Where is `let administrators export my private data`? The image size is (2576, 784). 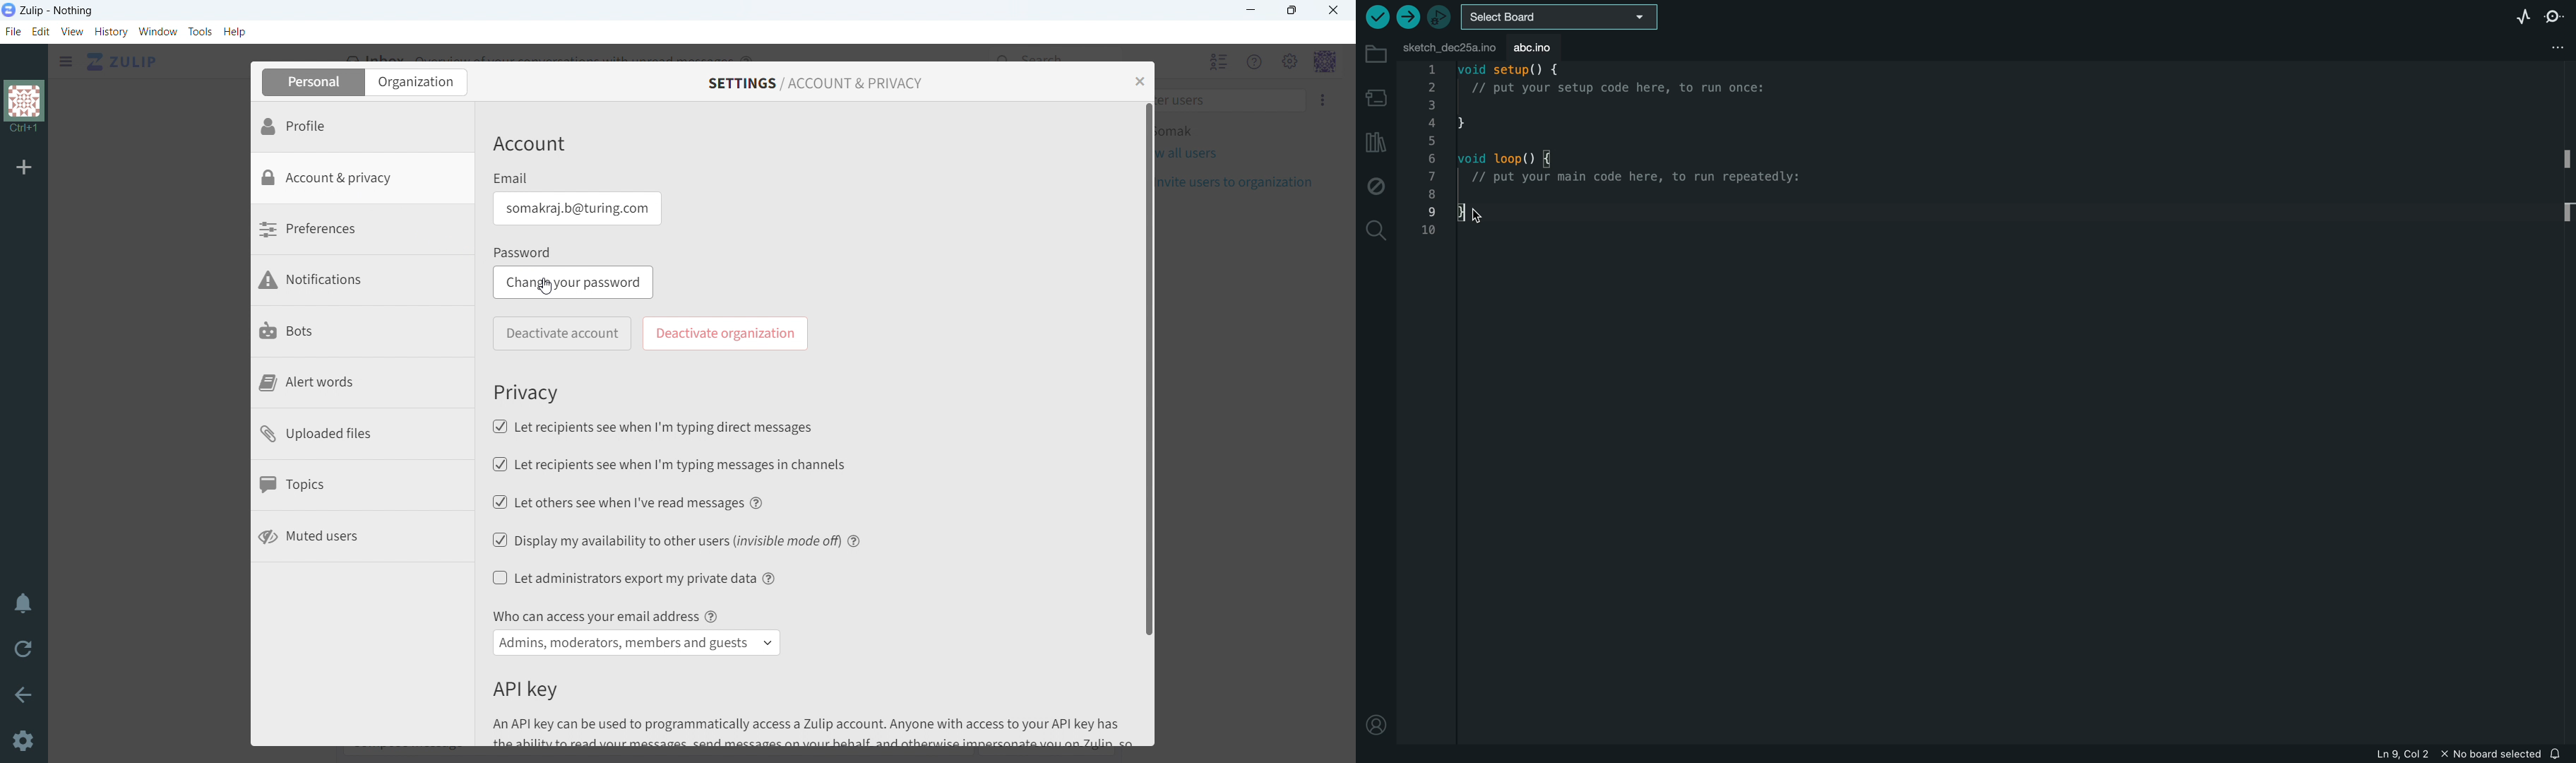
let administrators export my private data is located at coordinates (624, 578).